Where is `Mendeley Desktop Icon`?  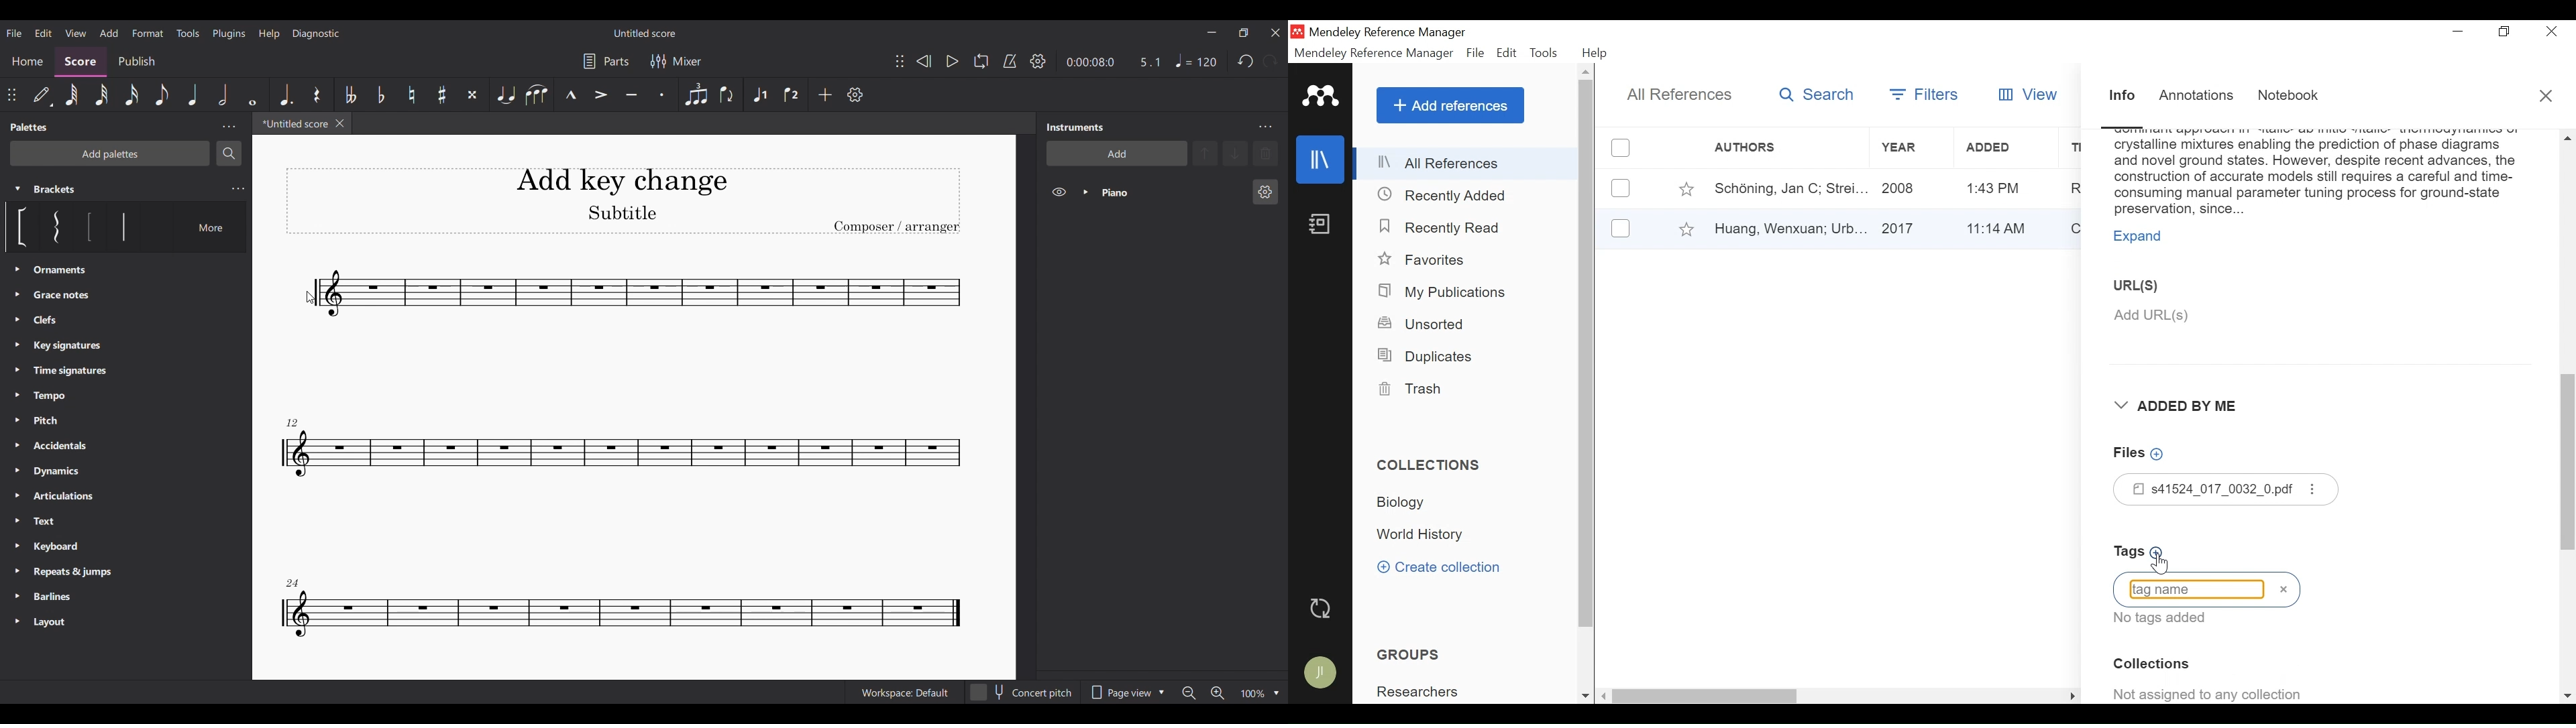 Mendeley Desktop Icon is located at coordinates (1297, 32).